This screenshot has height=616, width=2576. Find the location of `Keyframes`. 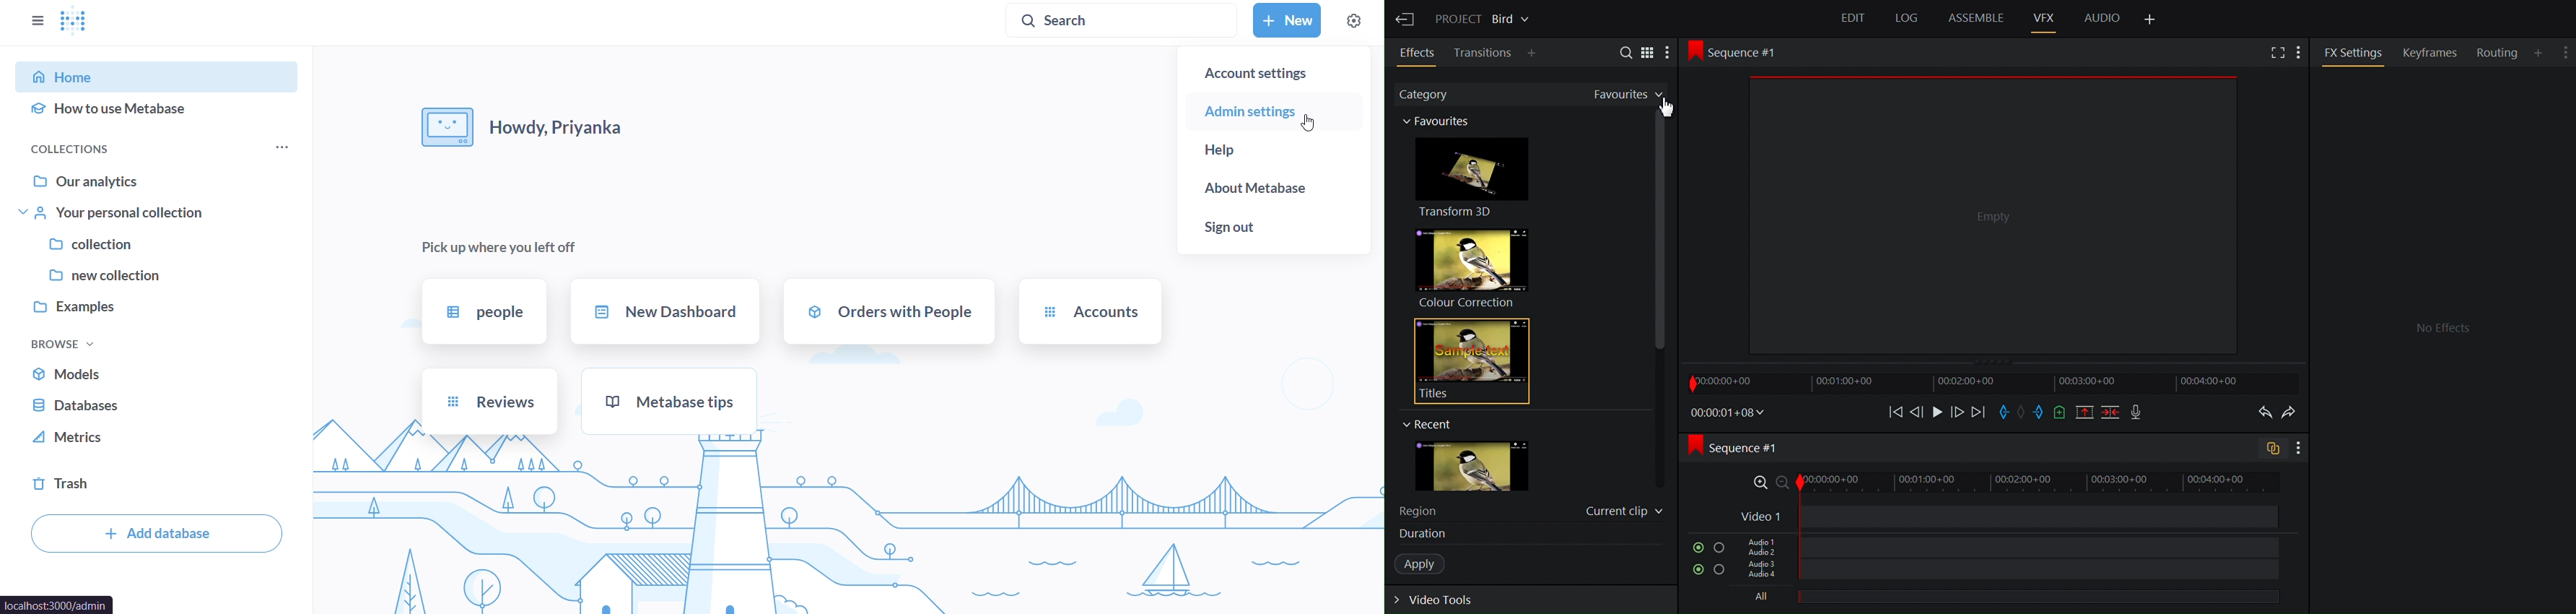

Keyframes is located at coordinates (2436, 52).